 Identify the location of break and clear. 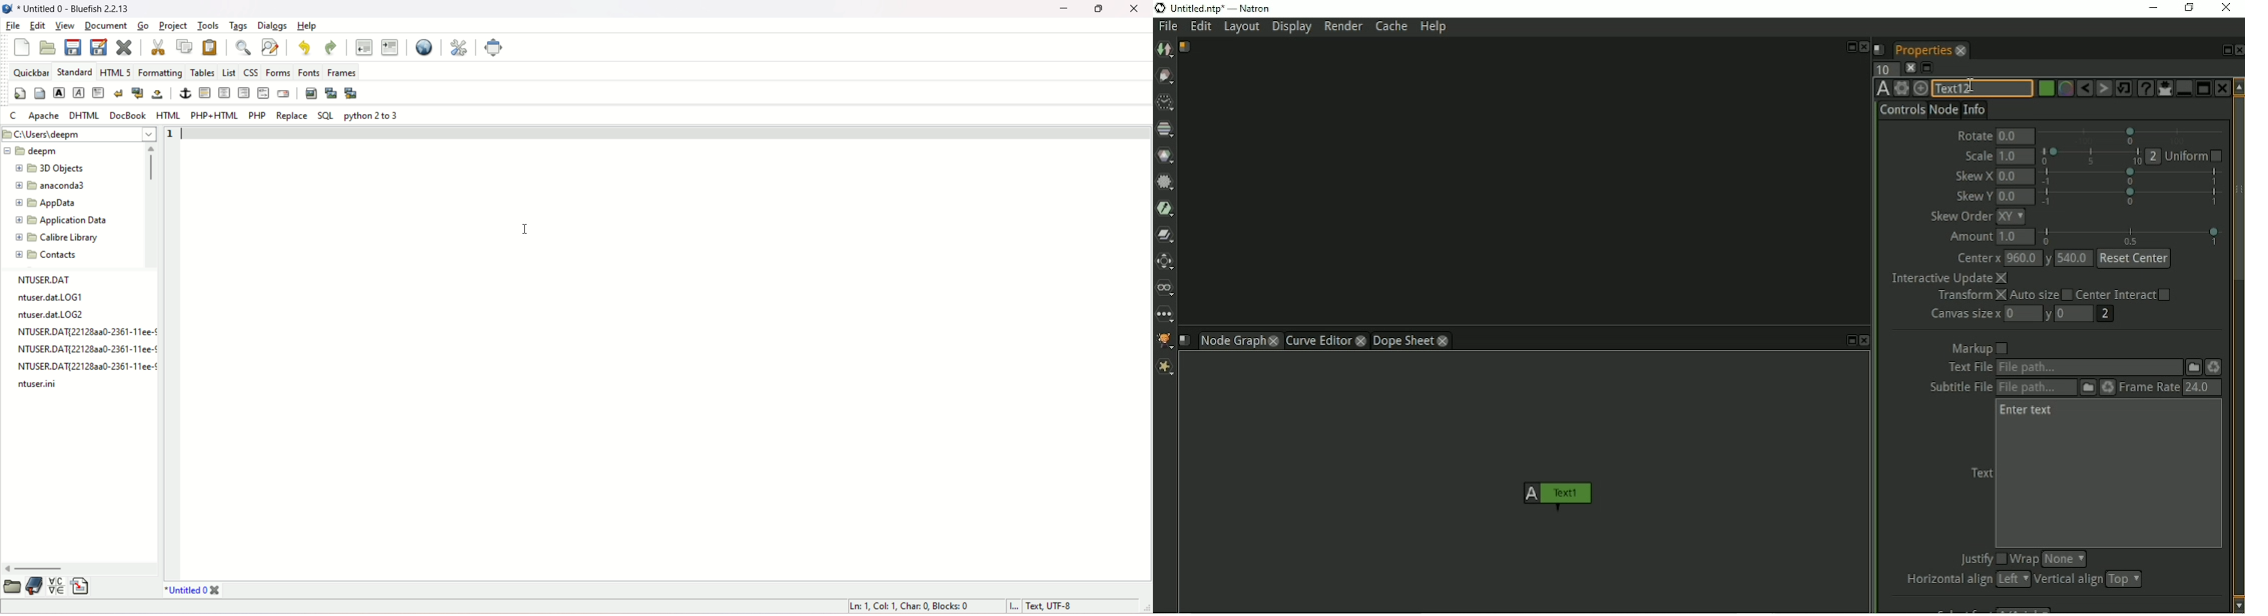
(136, 93).